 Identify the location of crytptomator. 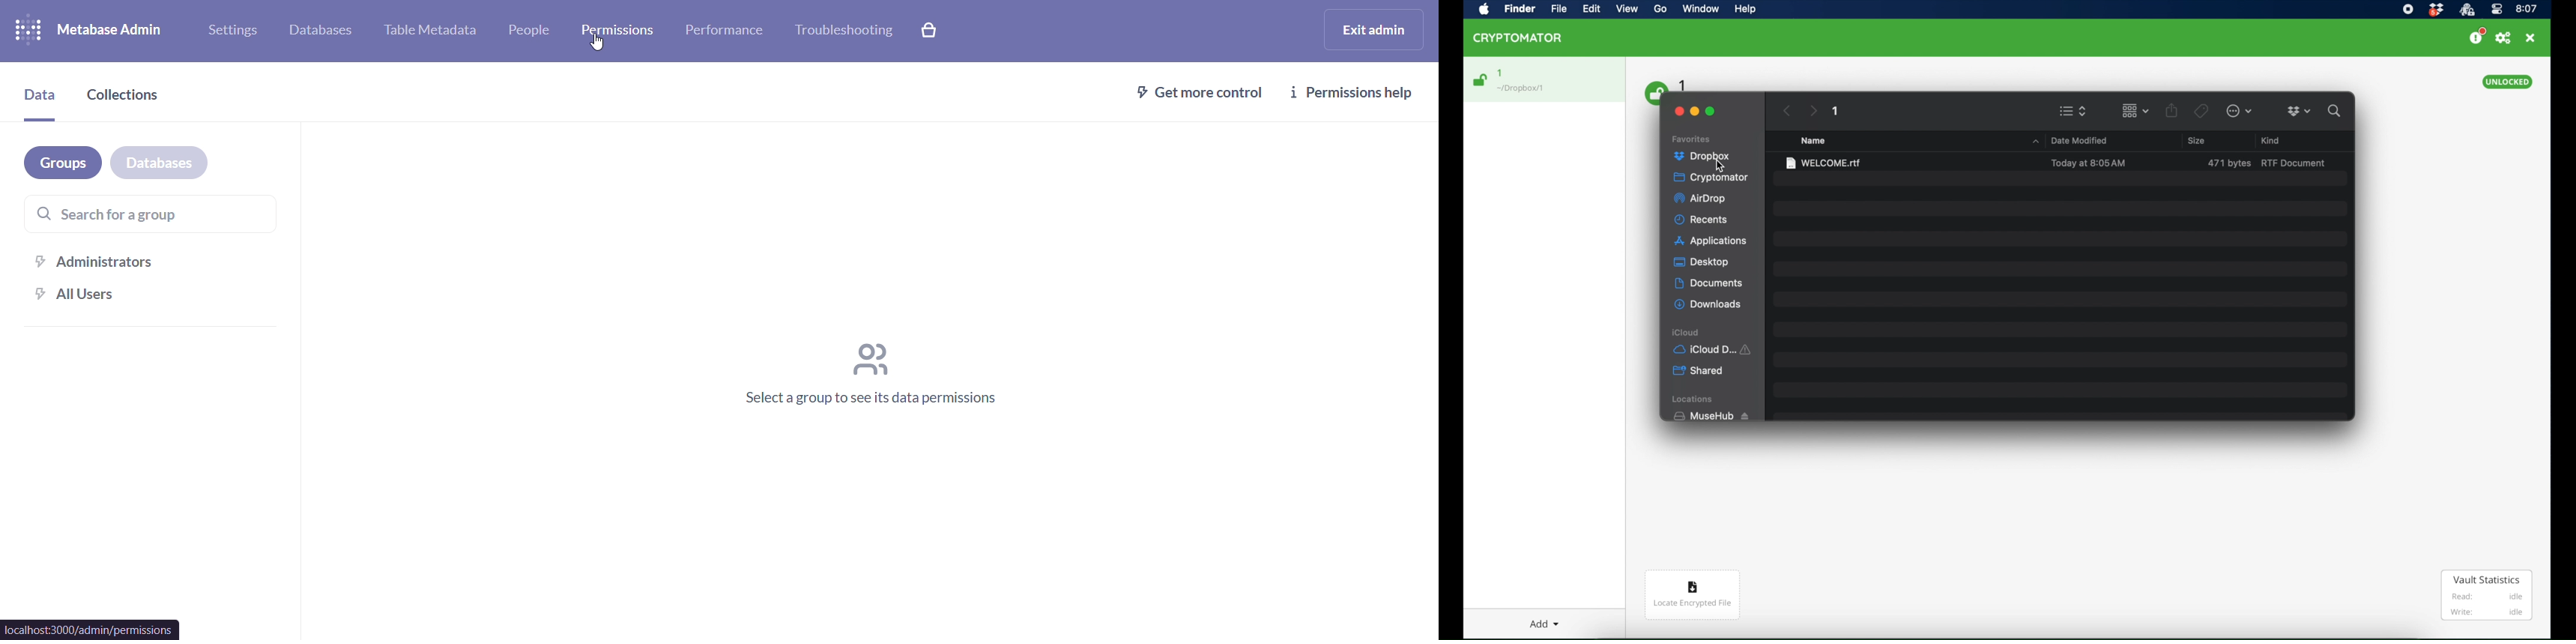
(2467, 10).